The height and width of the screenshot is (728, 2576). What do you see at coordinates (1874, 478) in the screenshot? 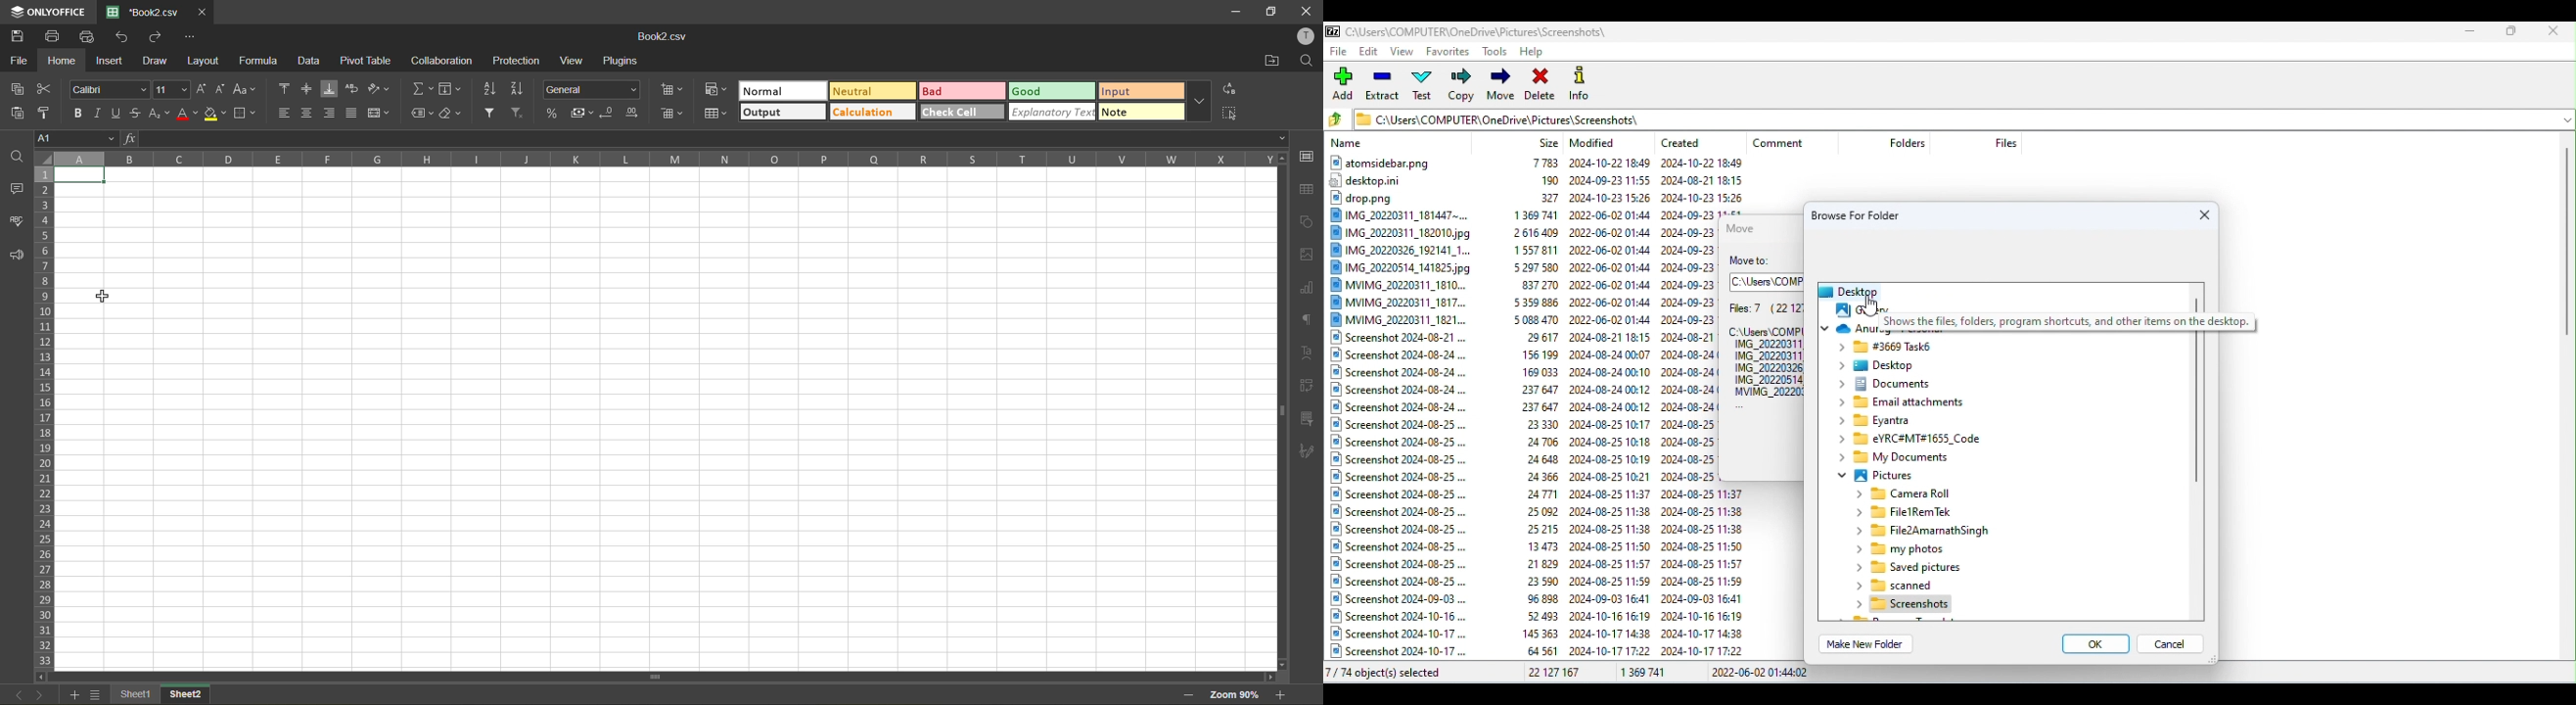
I see `Pictures` at bounding box center [1874, 478].